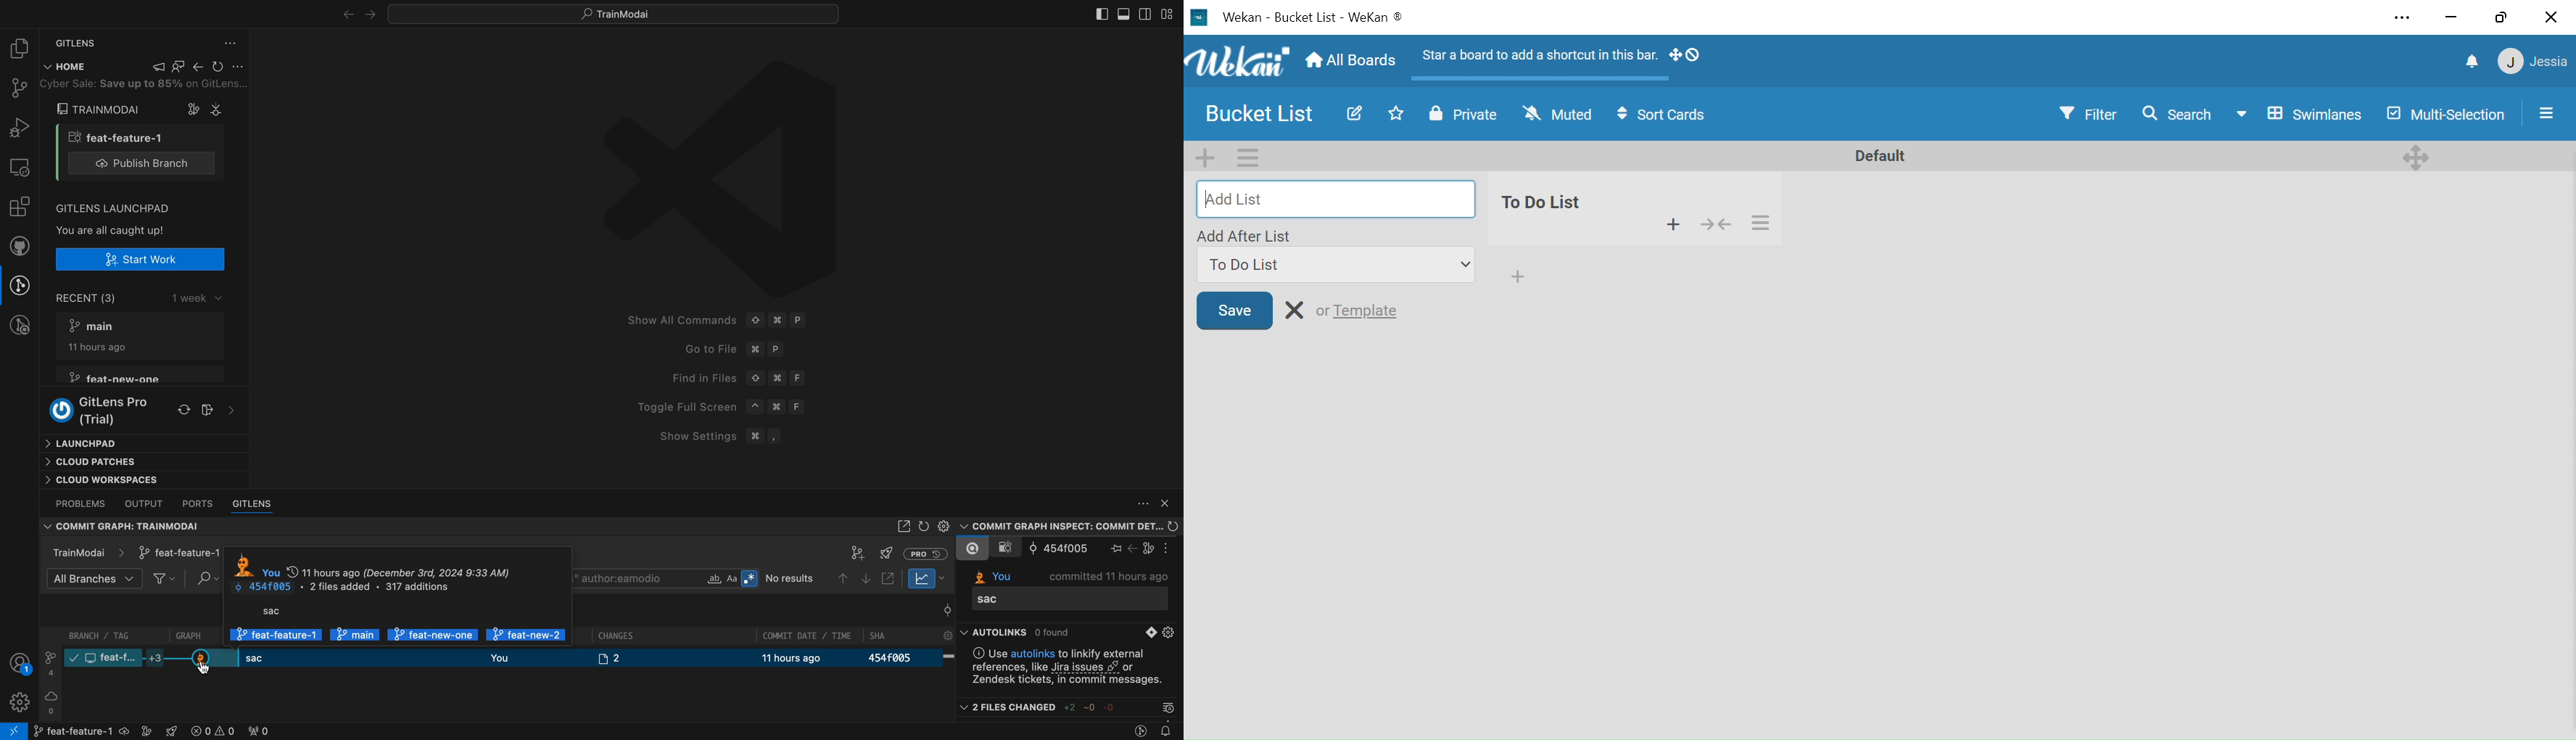 Image resolution: width=2576 pixels, height=756 pixels. What do you see at coordinates (925, 527) in the screenshot?
I see `` at bounding box center [925, 527].